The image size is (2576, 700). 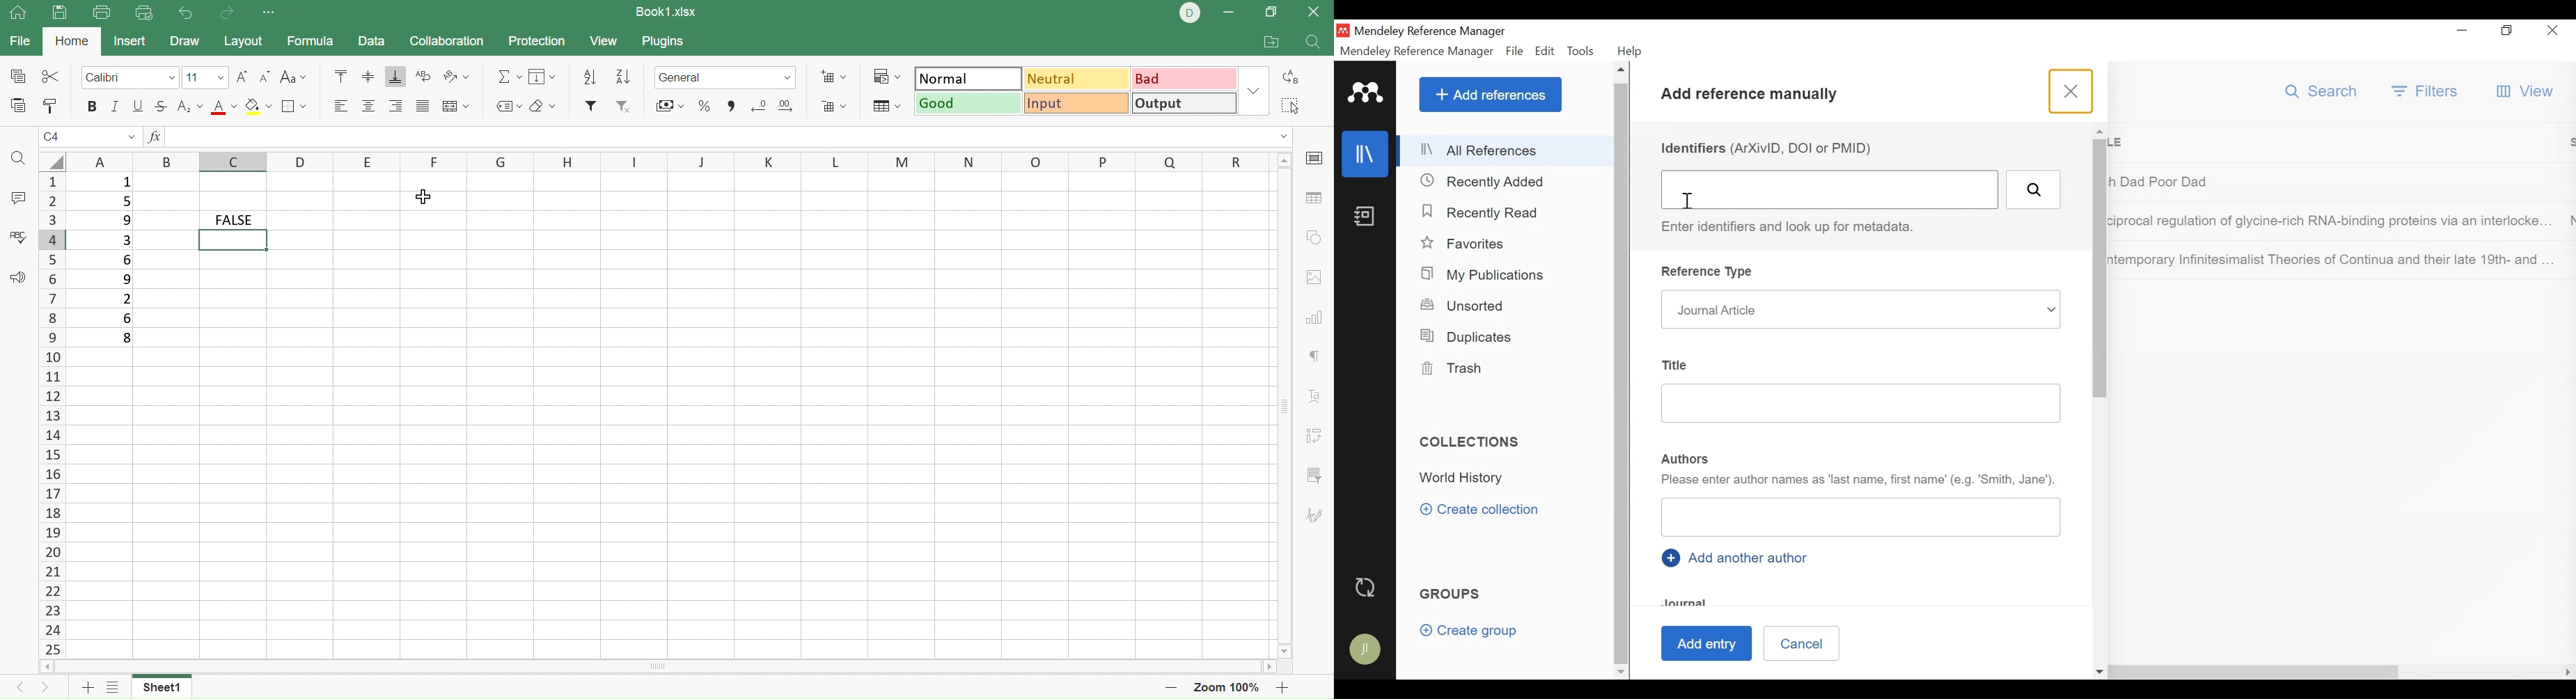 I want to click on Open file location, so click(x=1271, y=43).